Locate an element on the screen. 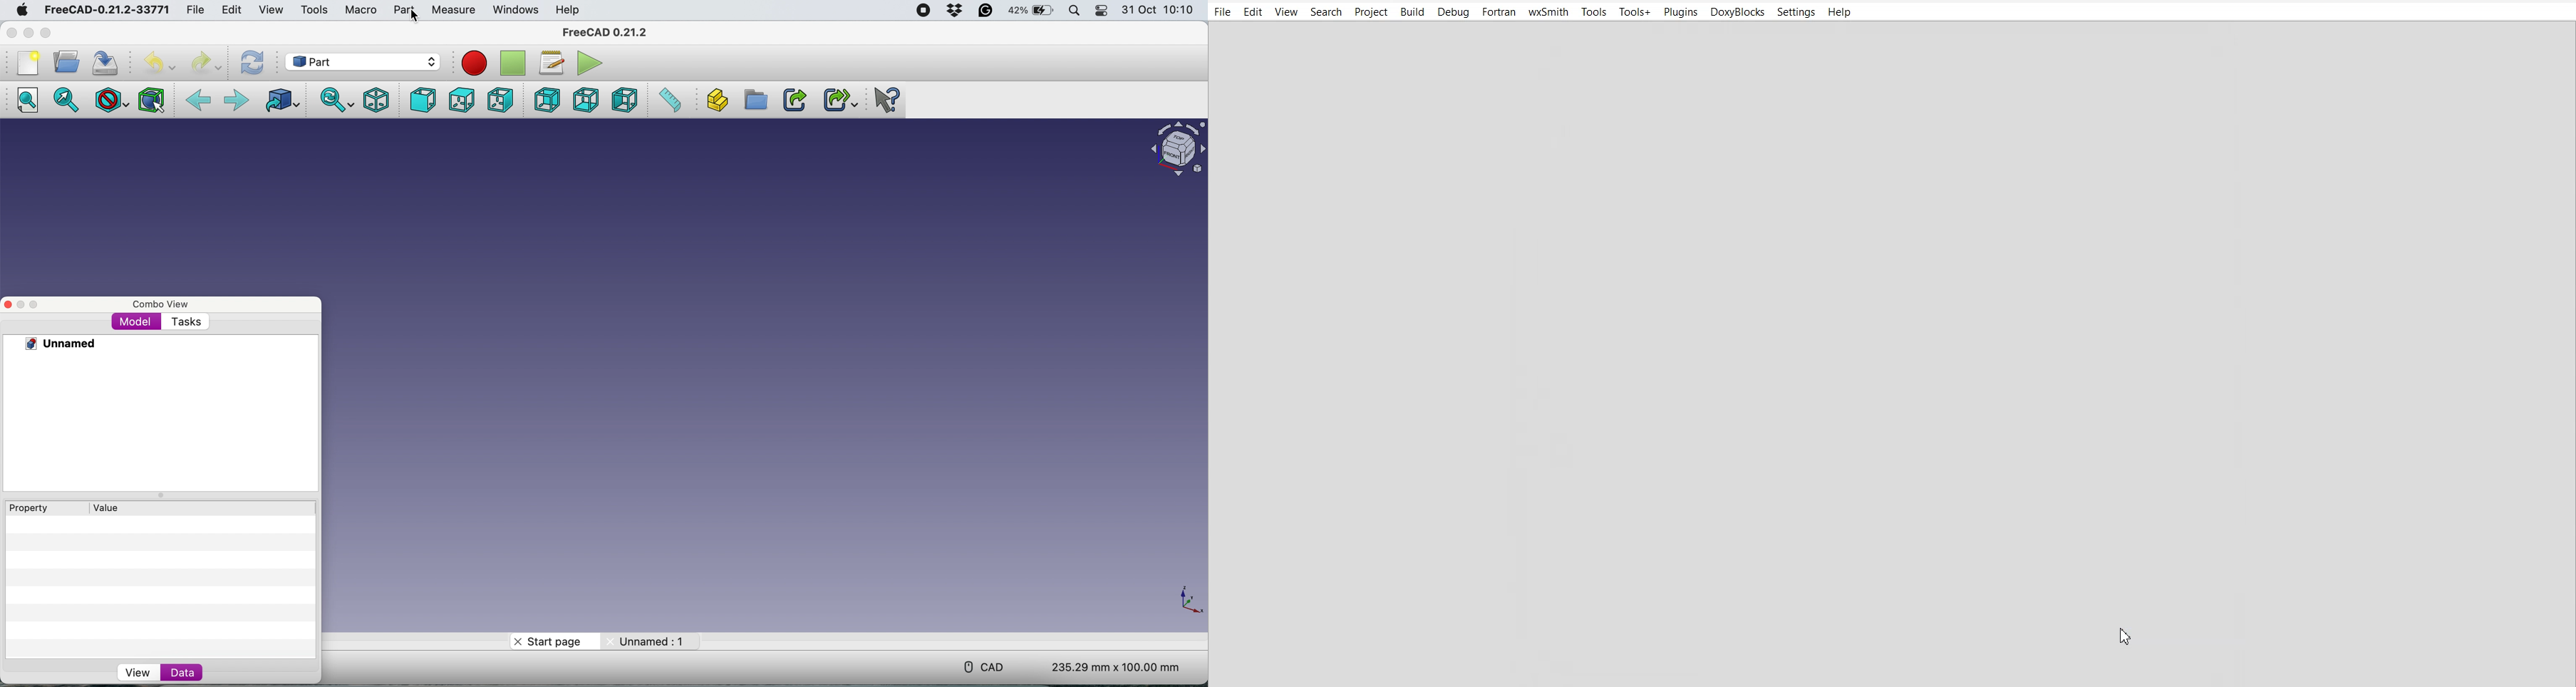 This screenshot has width=2576, height=700. Top is located at coordinates (461, 100).